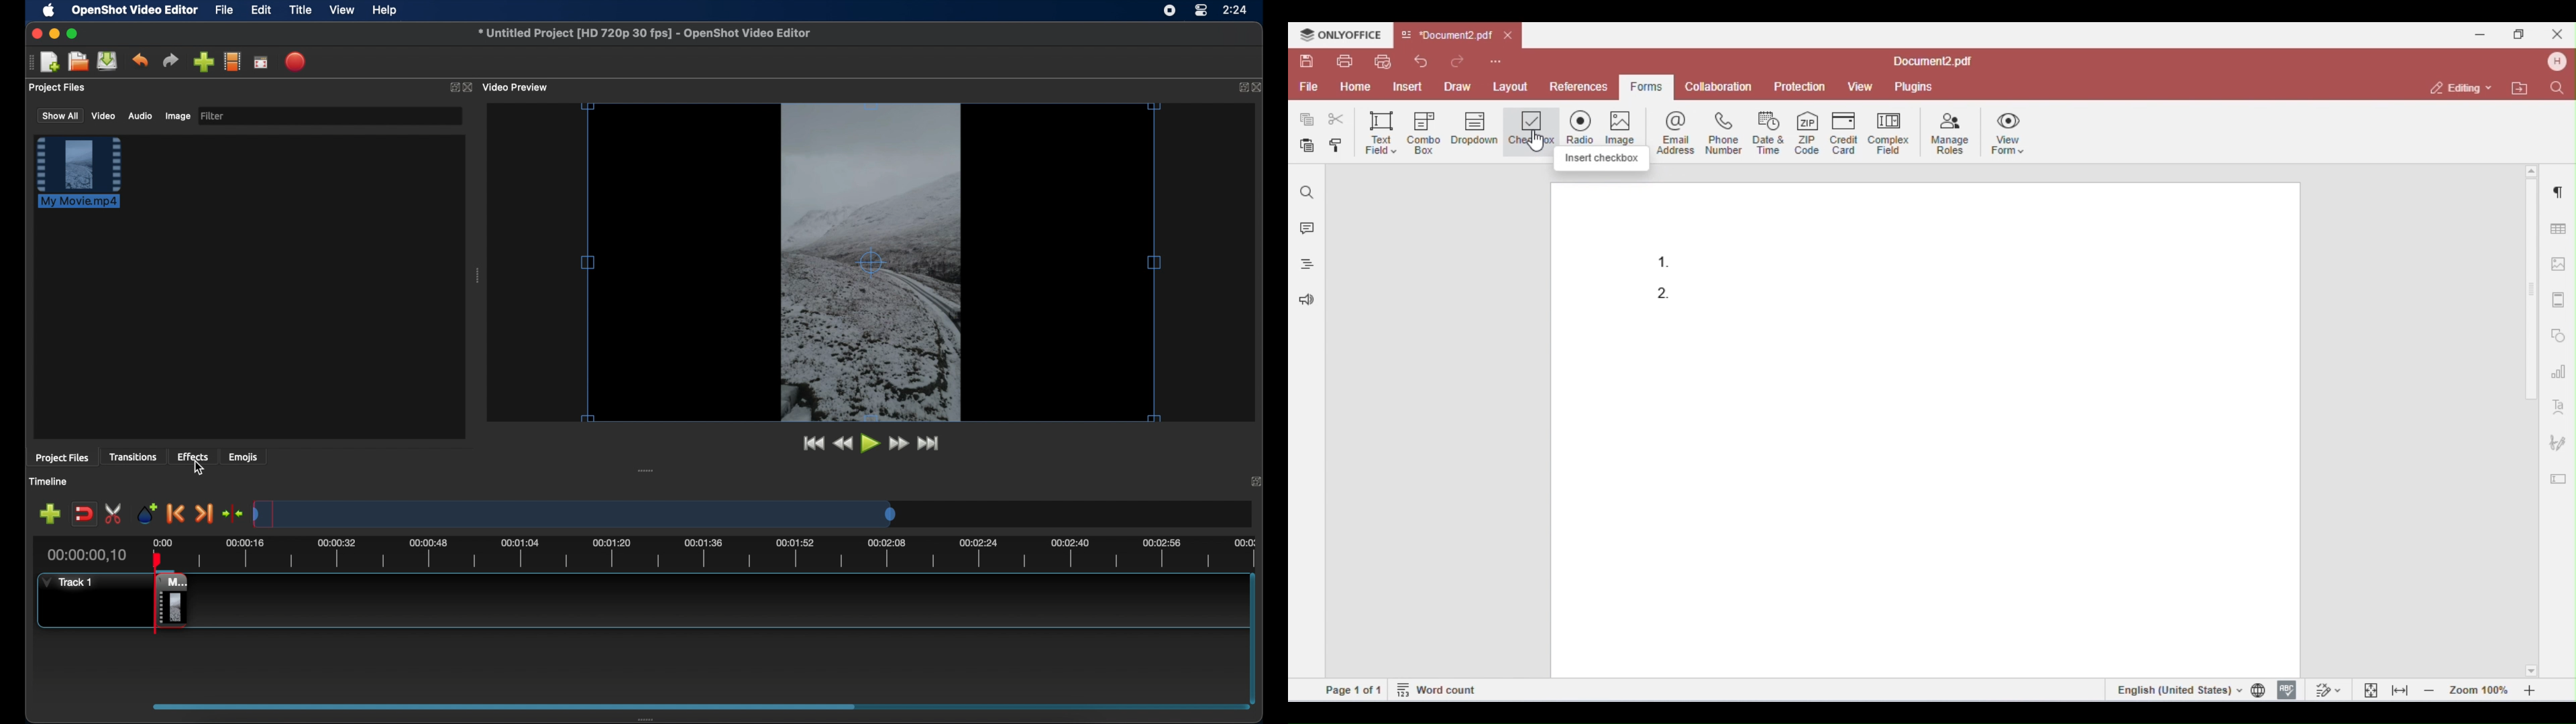 The width and height of the screenshot is (2576, 728). Describe the element at coordinates (199, 469) in the screenshot. I see `cursor` at that location.